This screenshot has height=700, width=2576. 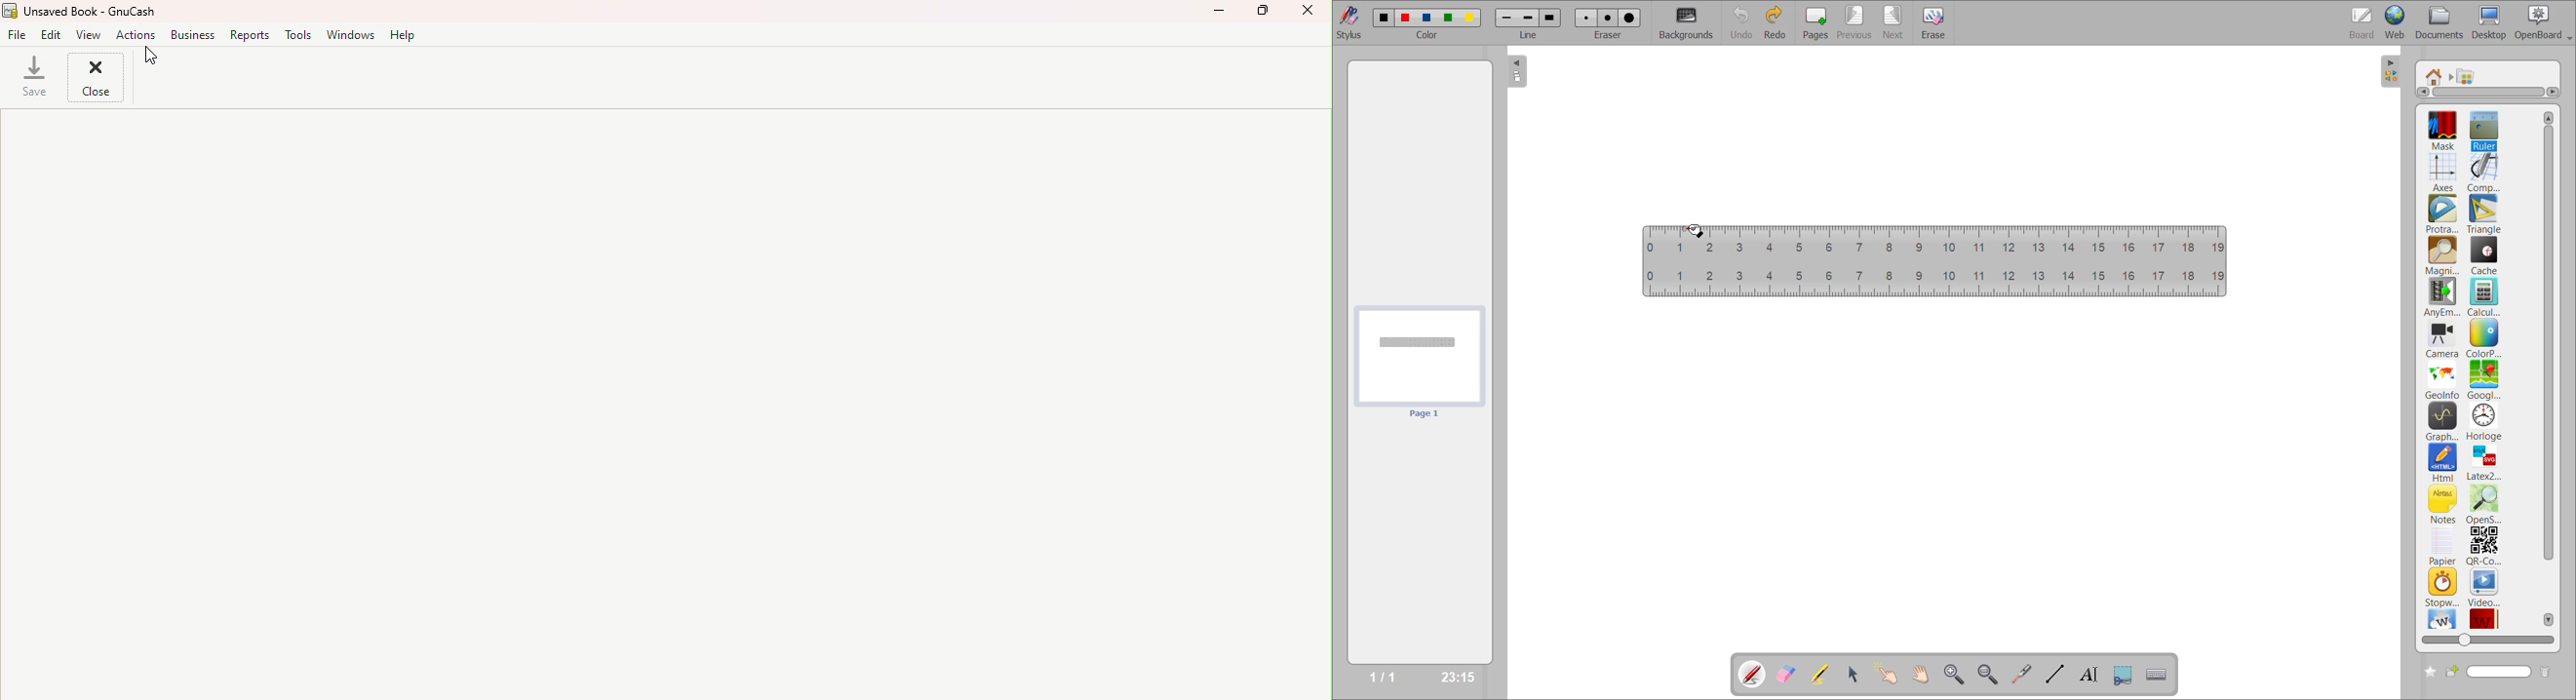 What do you see at coordinates (53, 34) in the screenshot?
I see `Edit` at bounding box center [53, 34].